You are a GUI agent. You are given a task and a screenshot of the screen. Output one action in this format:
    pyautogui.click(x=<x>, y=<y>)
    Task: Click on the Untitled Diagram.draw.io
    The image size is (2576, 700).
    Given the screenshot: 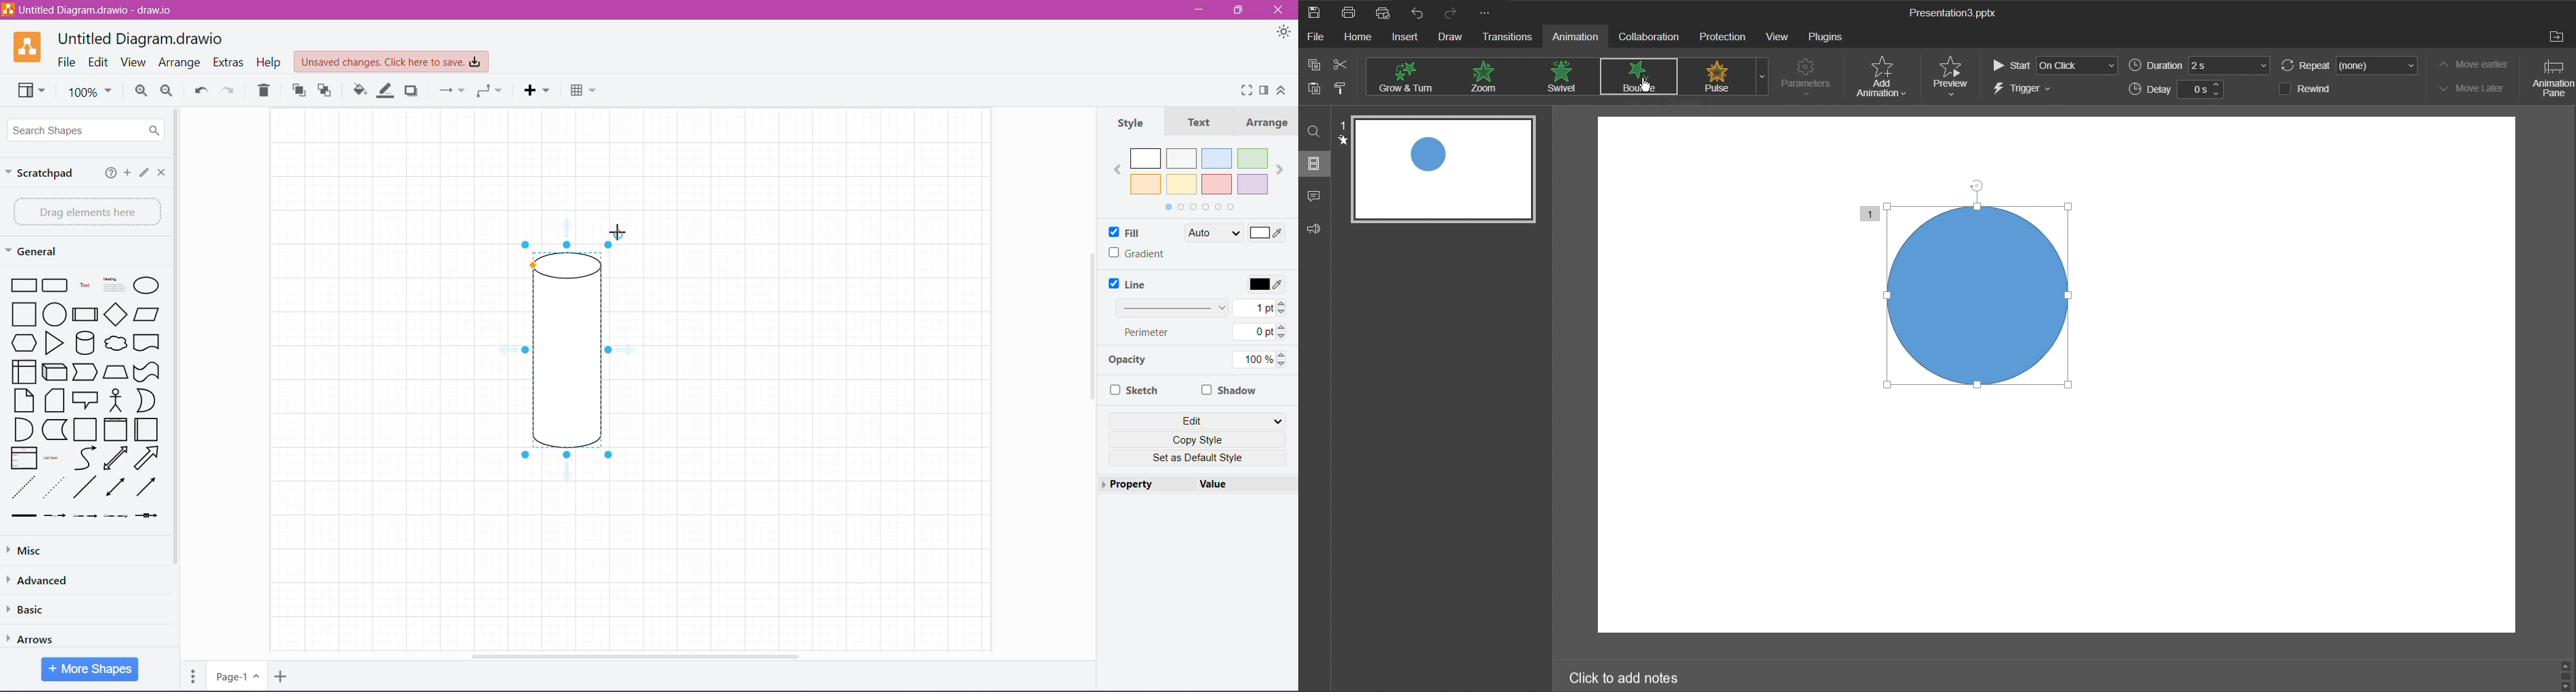 What is the action you would take?
    pyautogui.click(x=140, y=37)
    